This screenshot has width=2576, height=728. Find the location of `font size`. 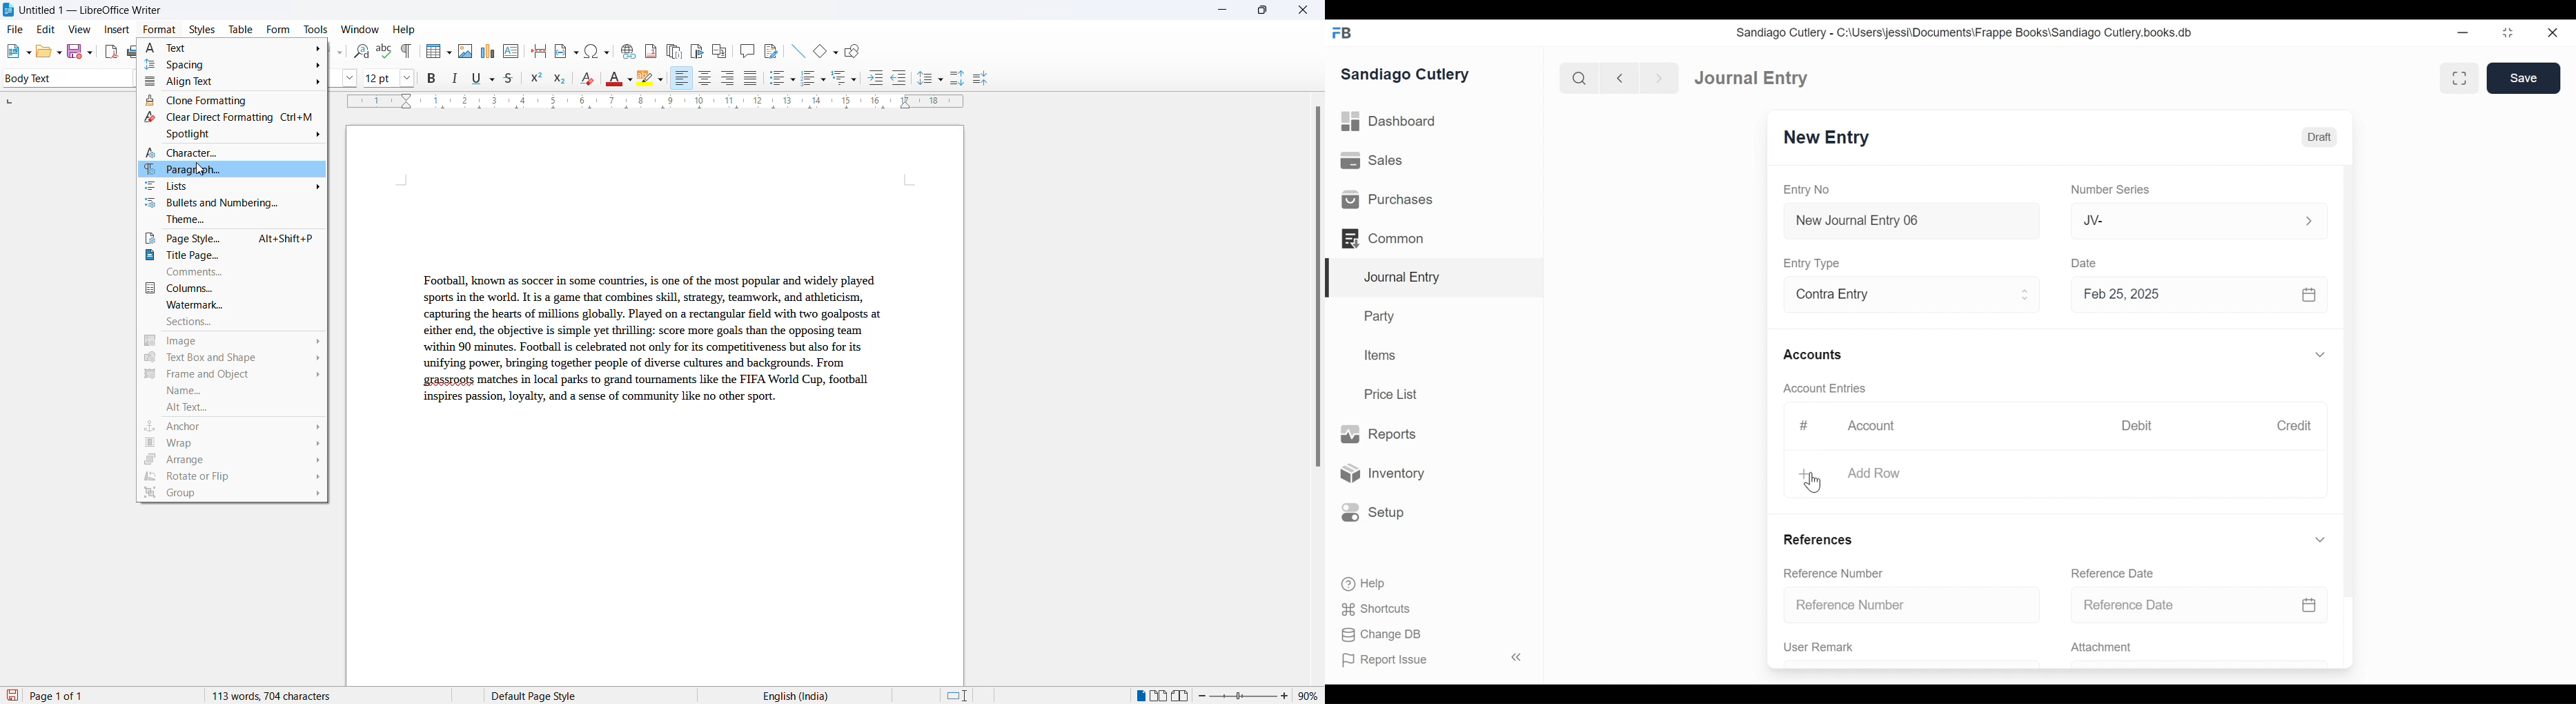

font size is located at coordinates (379, 77).